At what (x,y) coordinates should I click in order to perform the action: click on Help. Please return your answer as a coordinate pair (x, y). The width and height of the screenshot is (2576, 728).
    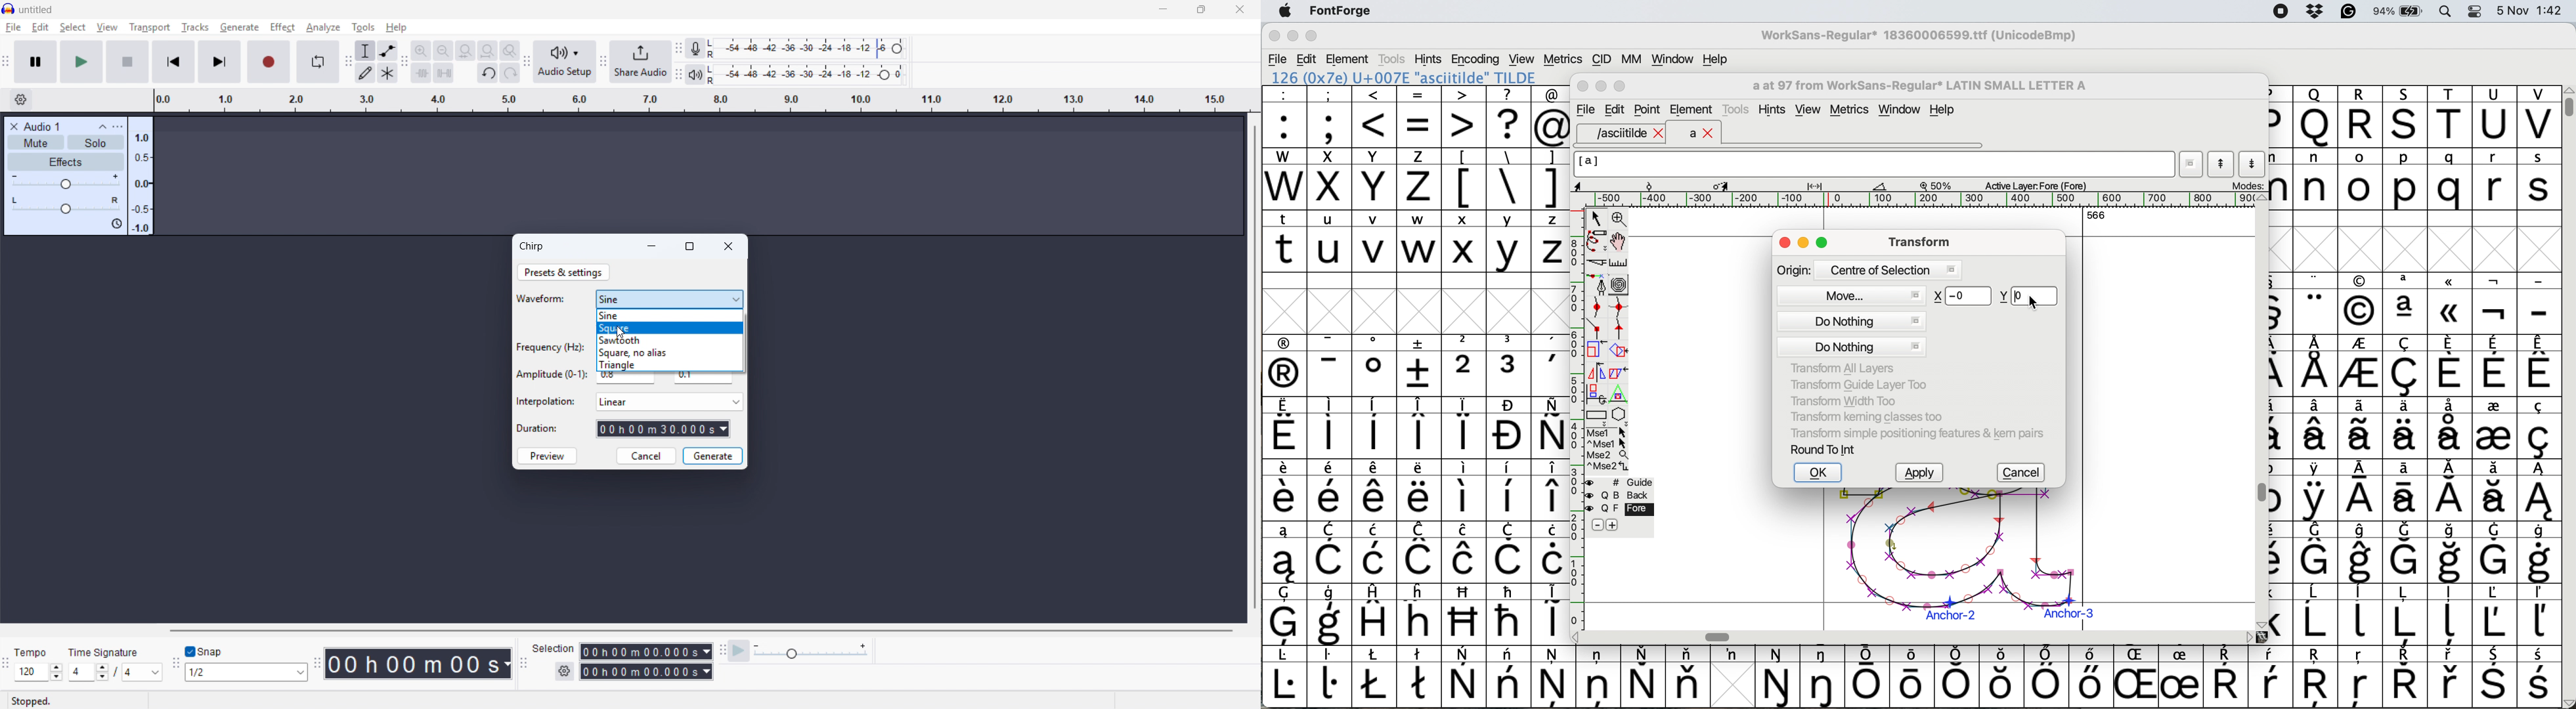
    Looking at the image, I should click on (1942, 111).